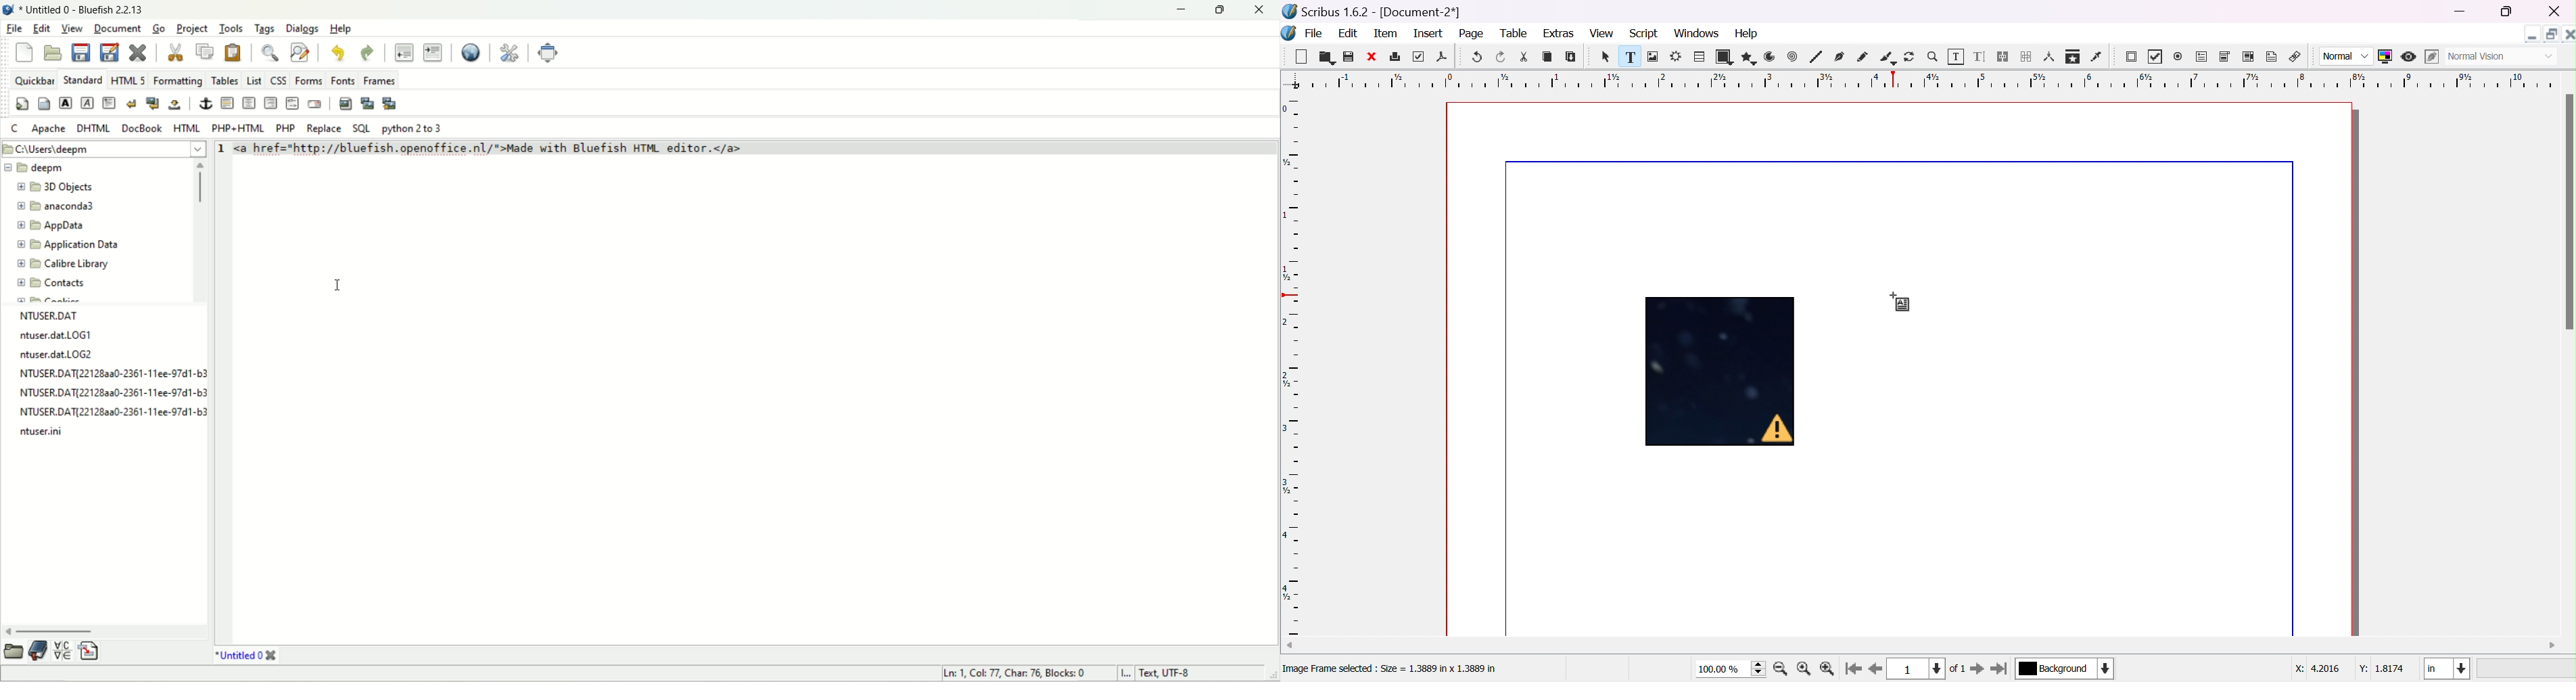 This screenshot has width=2576, height=700. What do you see at coordinates (2410, 57) in the screenshot?
I see `preview mode` at bounding box center [2410, 57].